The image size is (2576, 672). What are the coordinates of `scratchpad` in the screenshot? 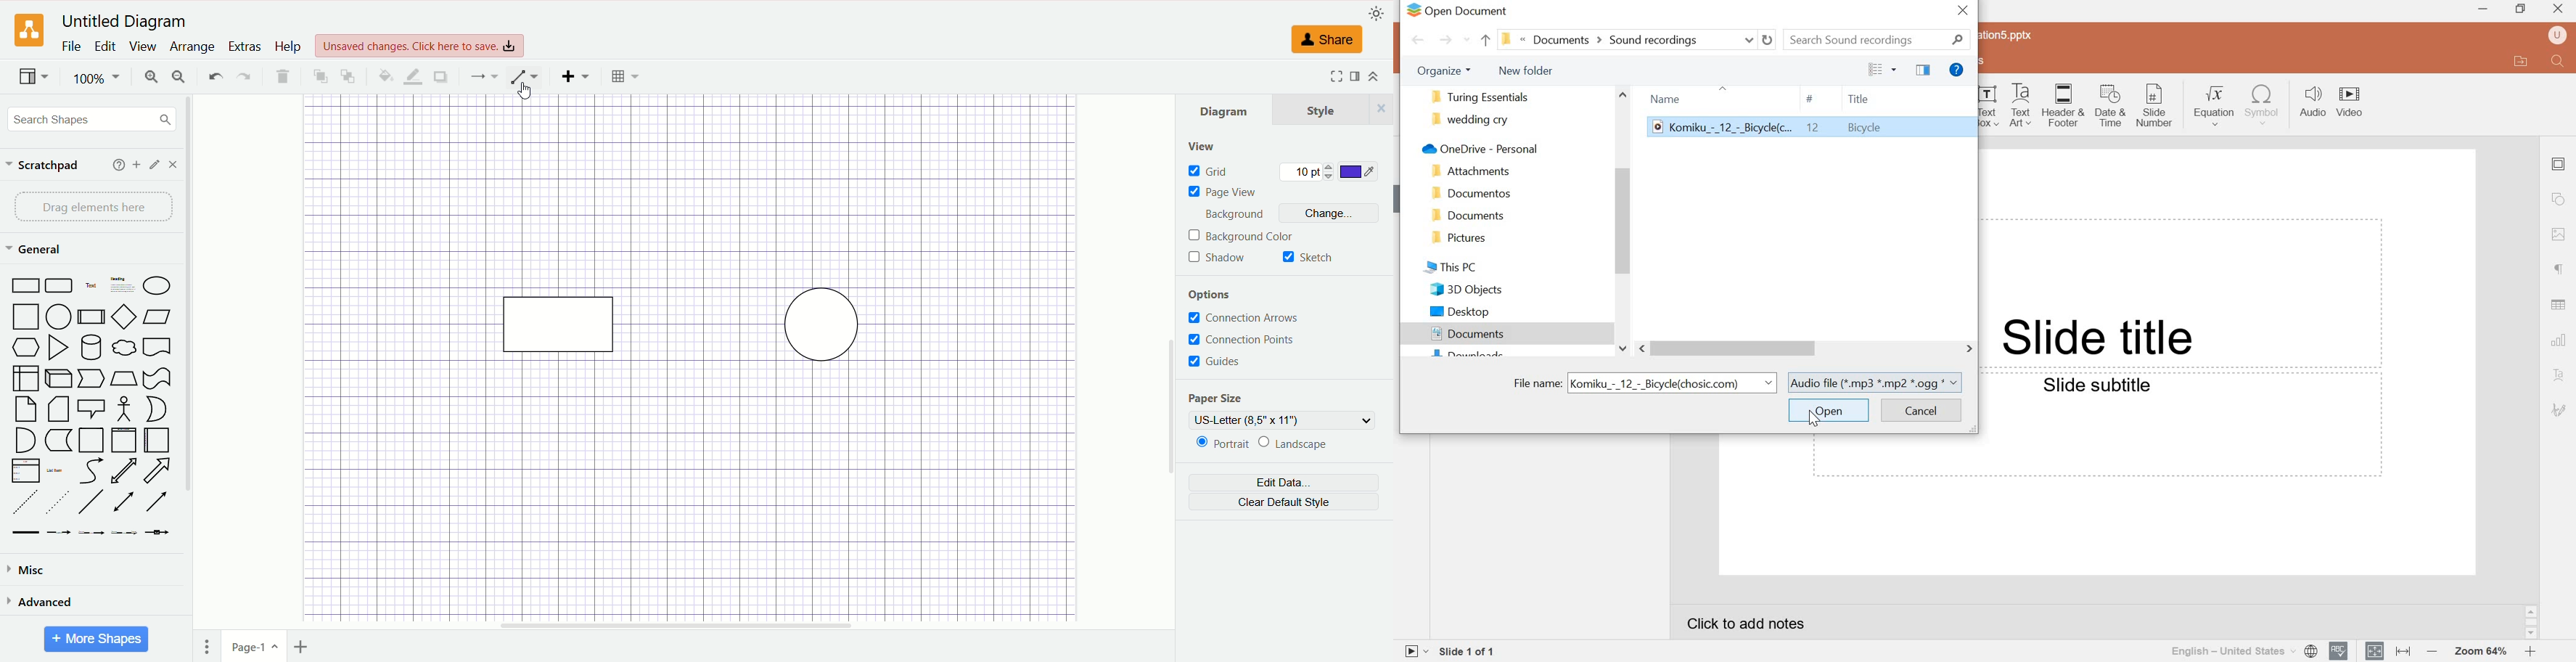 It's located at (41, 164).